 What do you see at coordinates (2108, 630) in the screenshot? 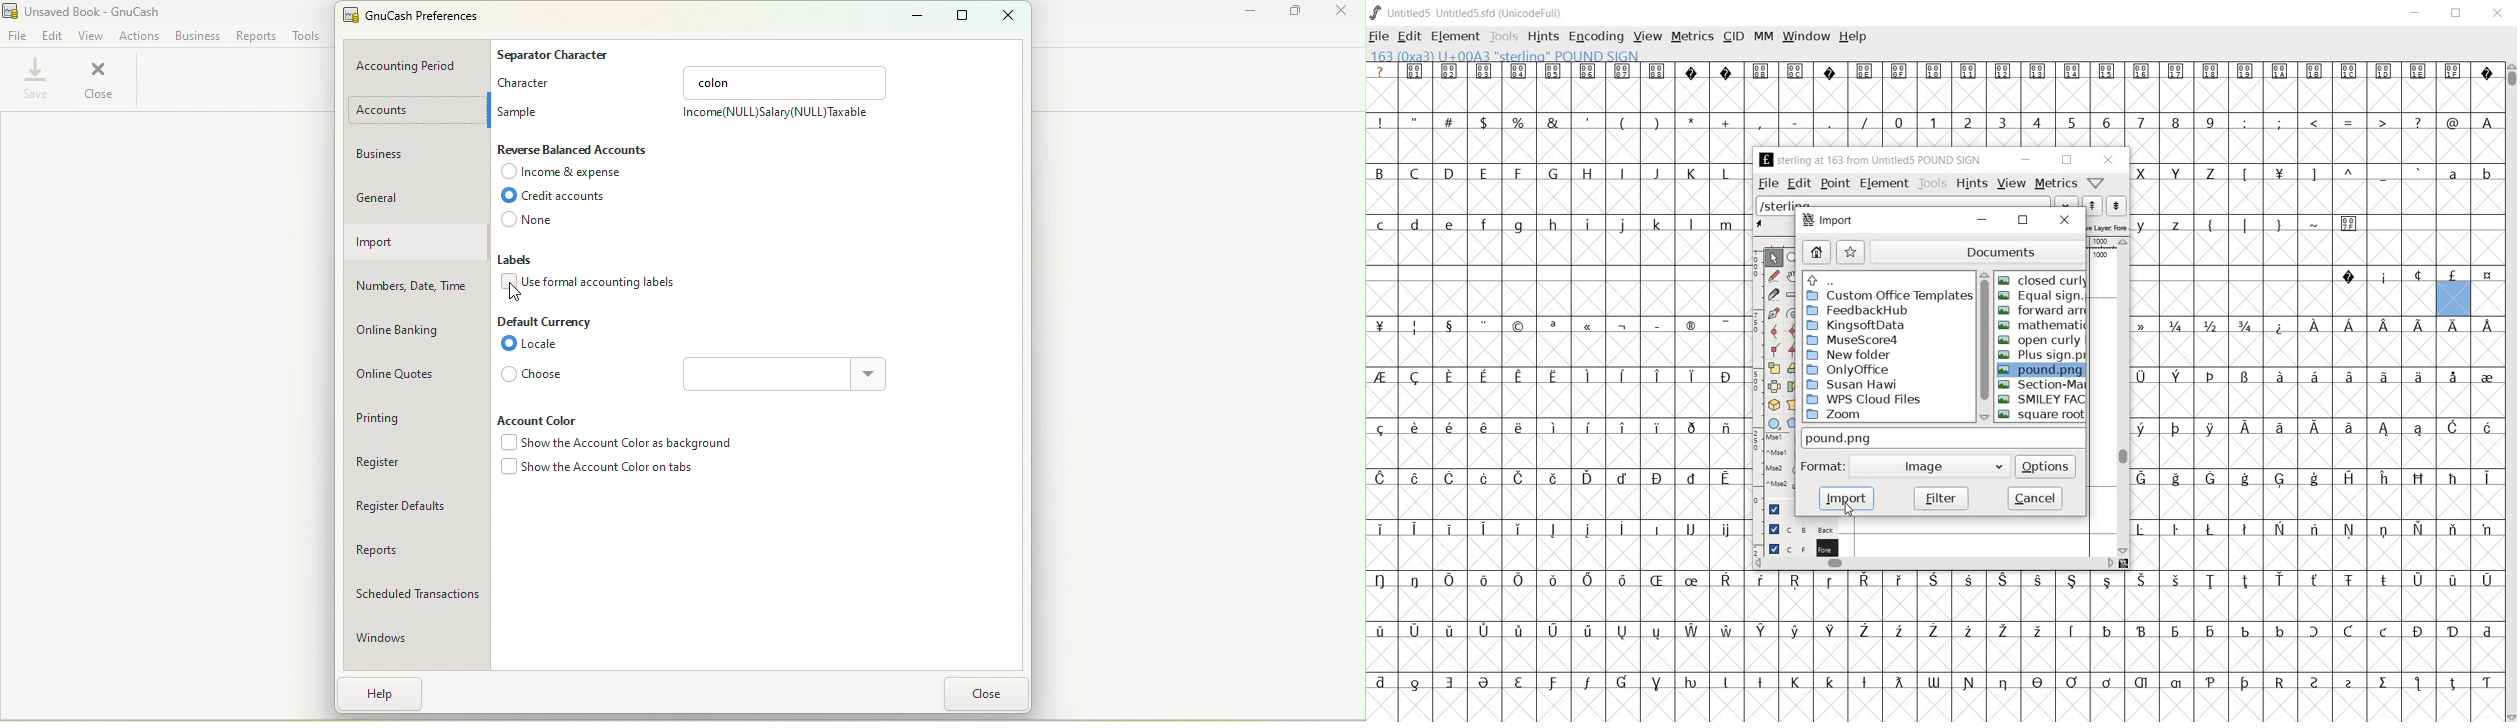
I see `Symbol` at bounding box center [2108, 630].